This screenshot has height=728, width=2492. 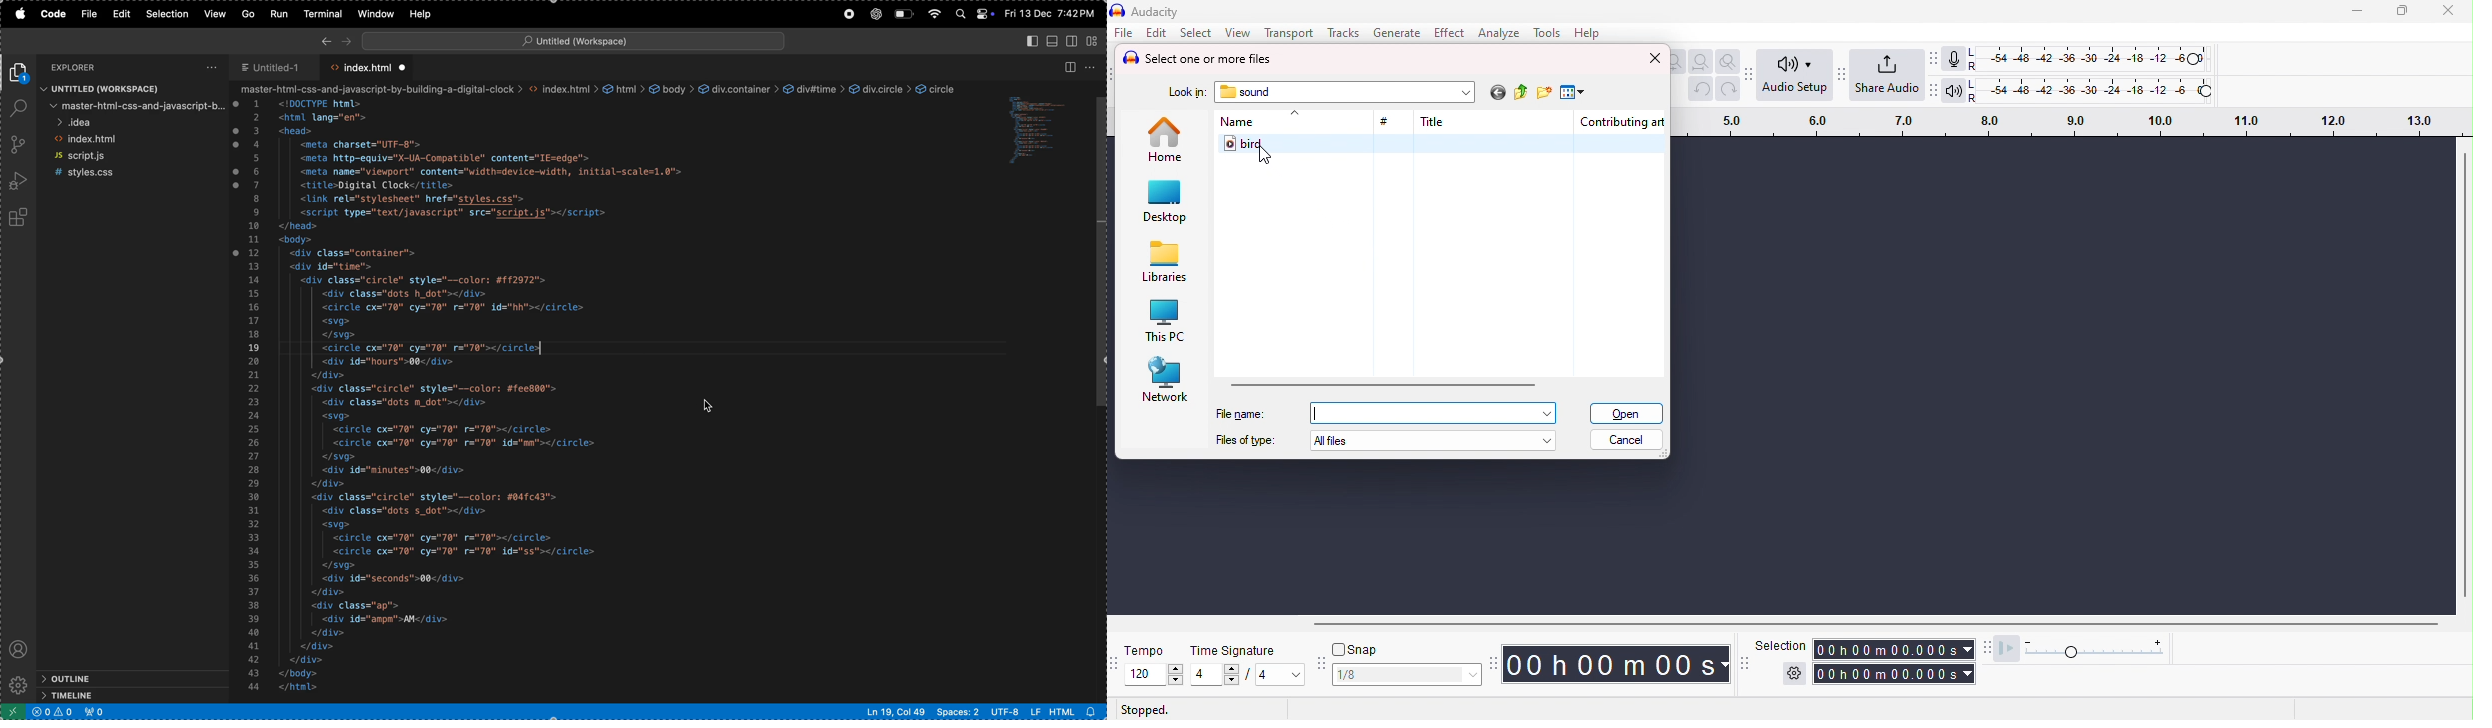 What do you see at coordinates (375, 13) in the screenshot?
I see `window` at bounding box center [375, 13].